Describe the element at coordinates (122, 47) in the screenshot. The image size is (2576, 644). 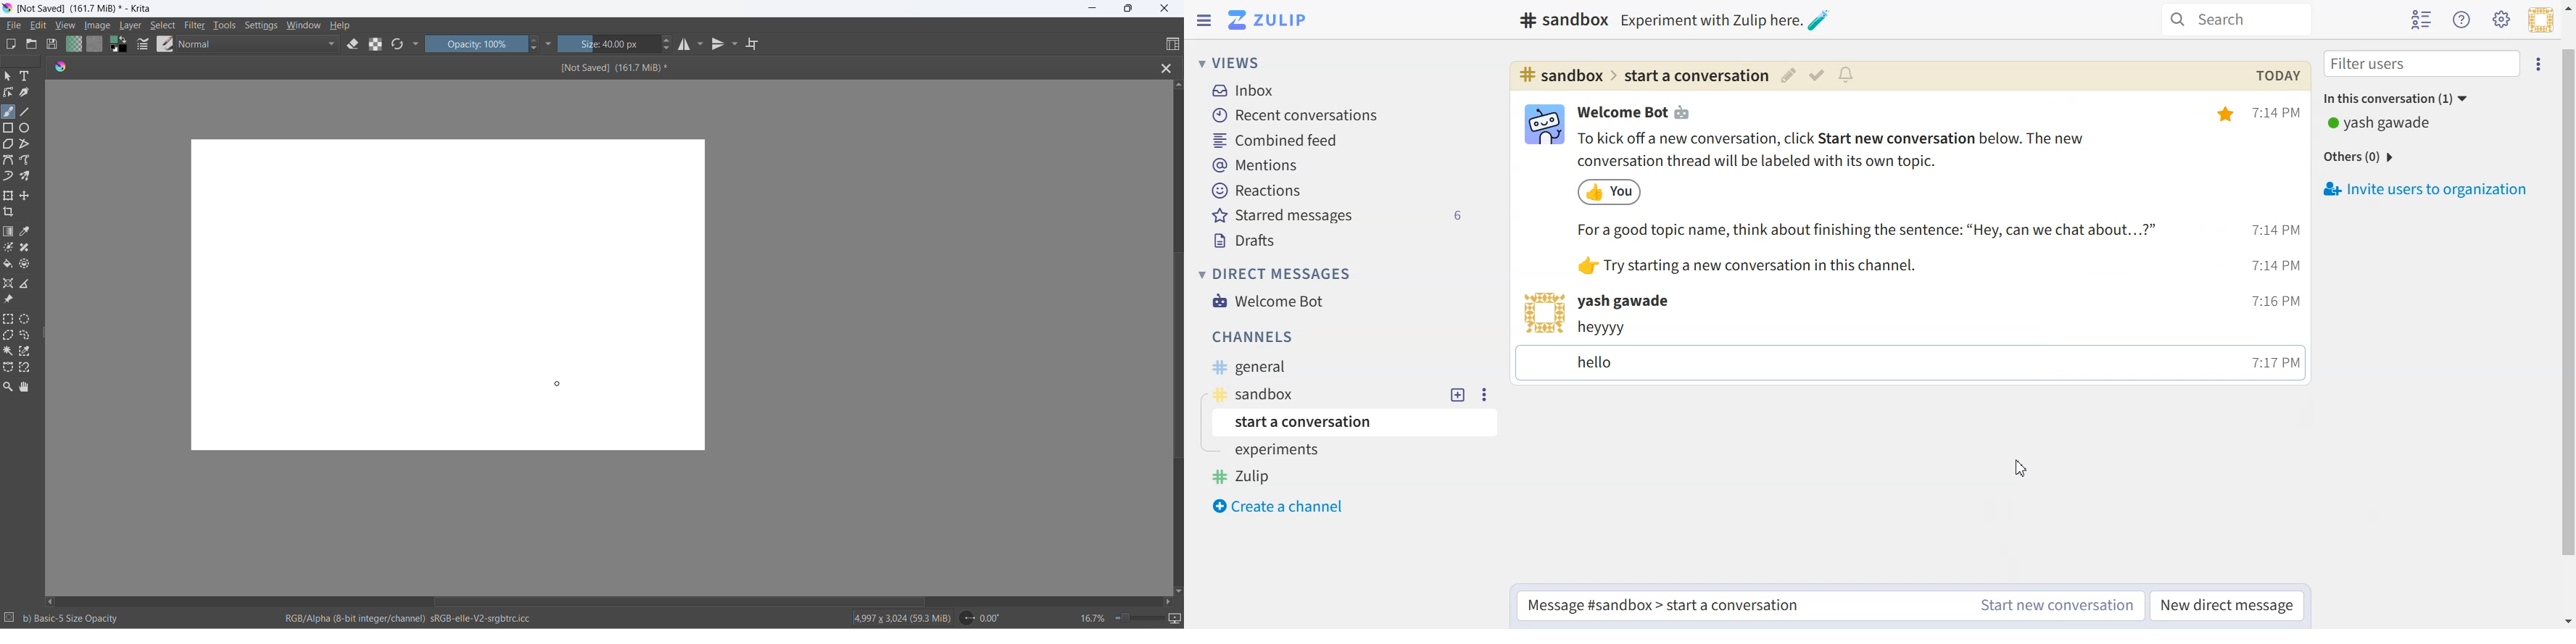
I see `swap foreground and background colors` at that location.